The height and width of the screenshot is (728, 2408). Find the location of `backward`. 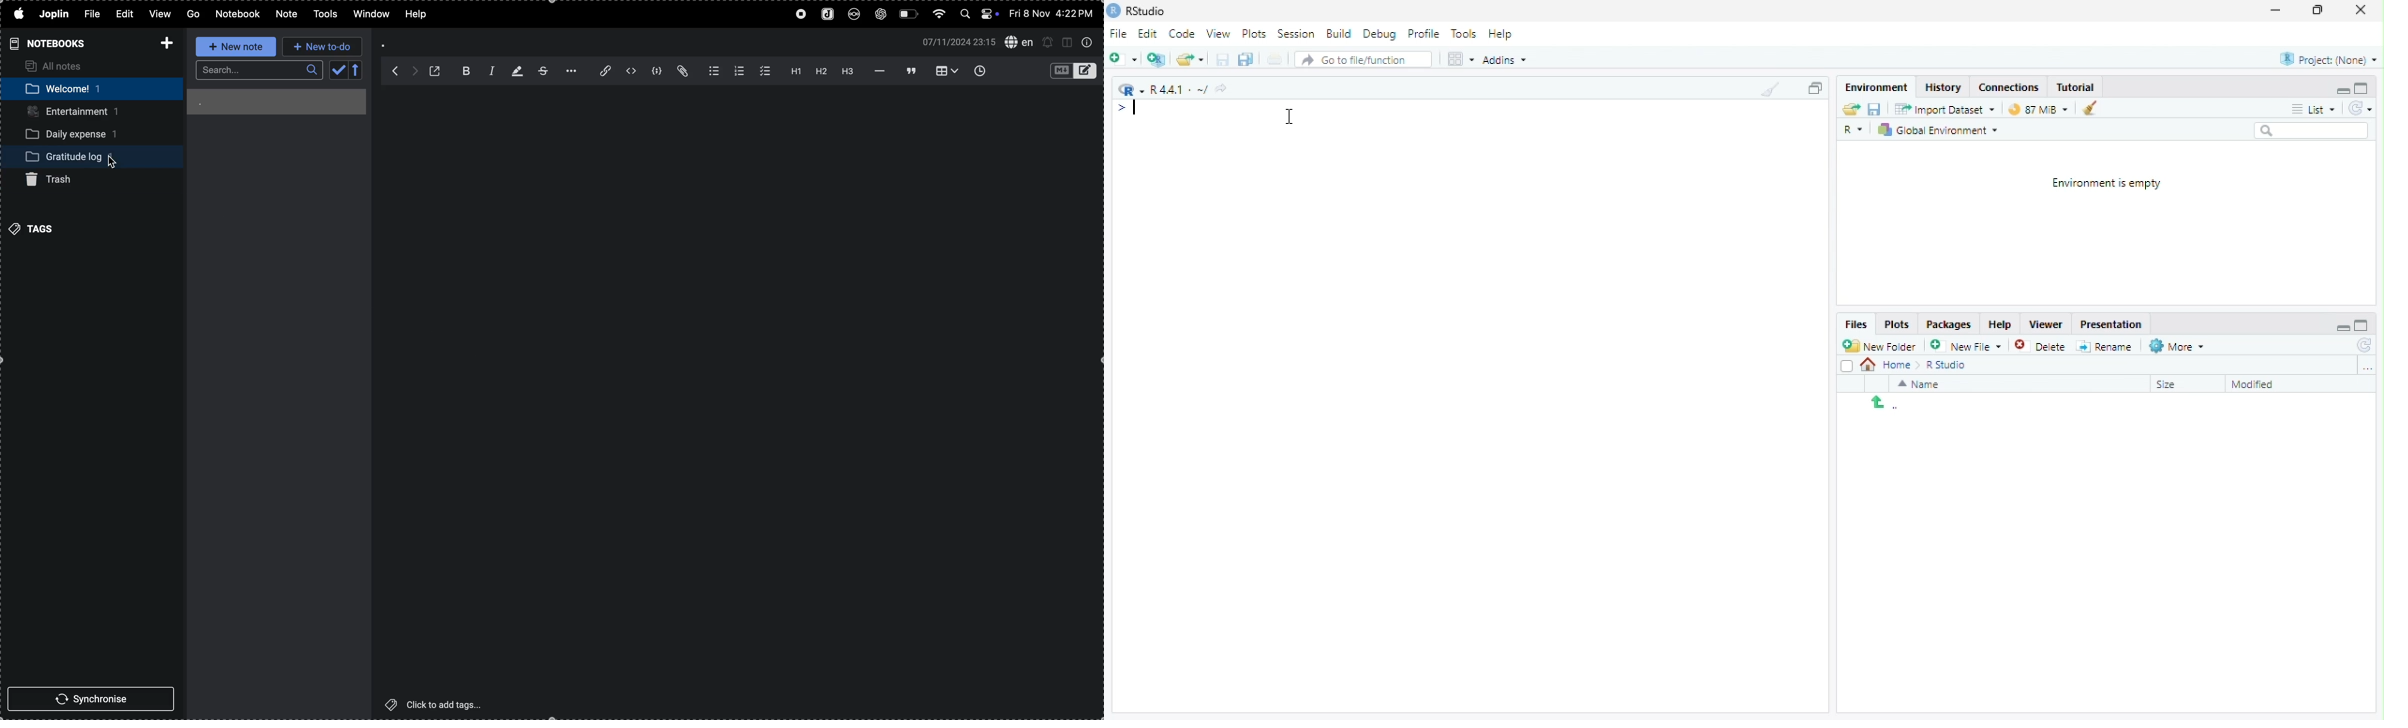

backward is located at coordinates (390, 72).